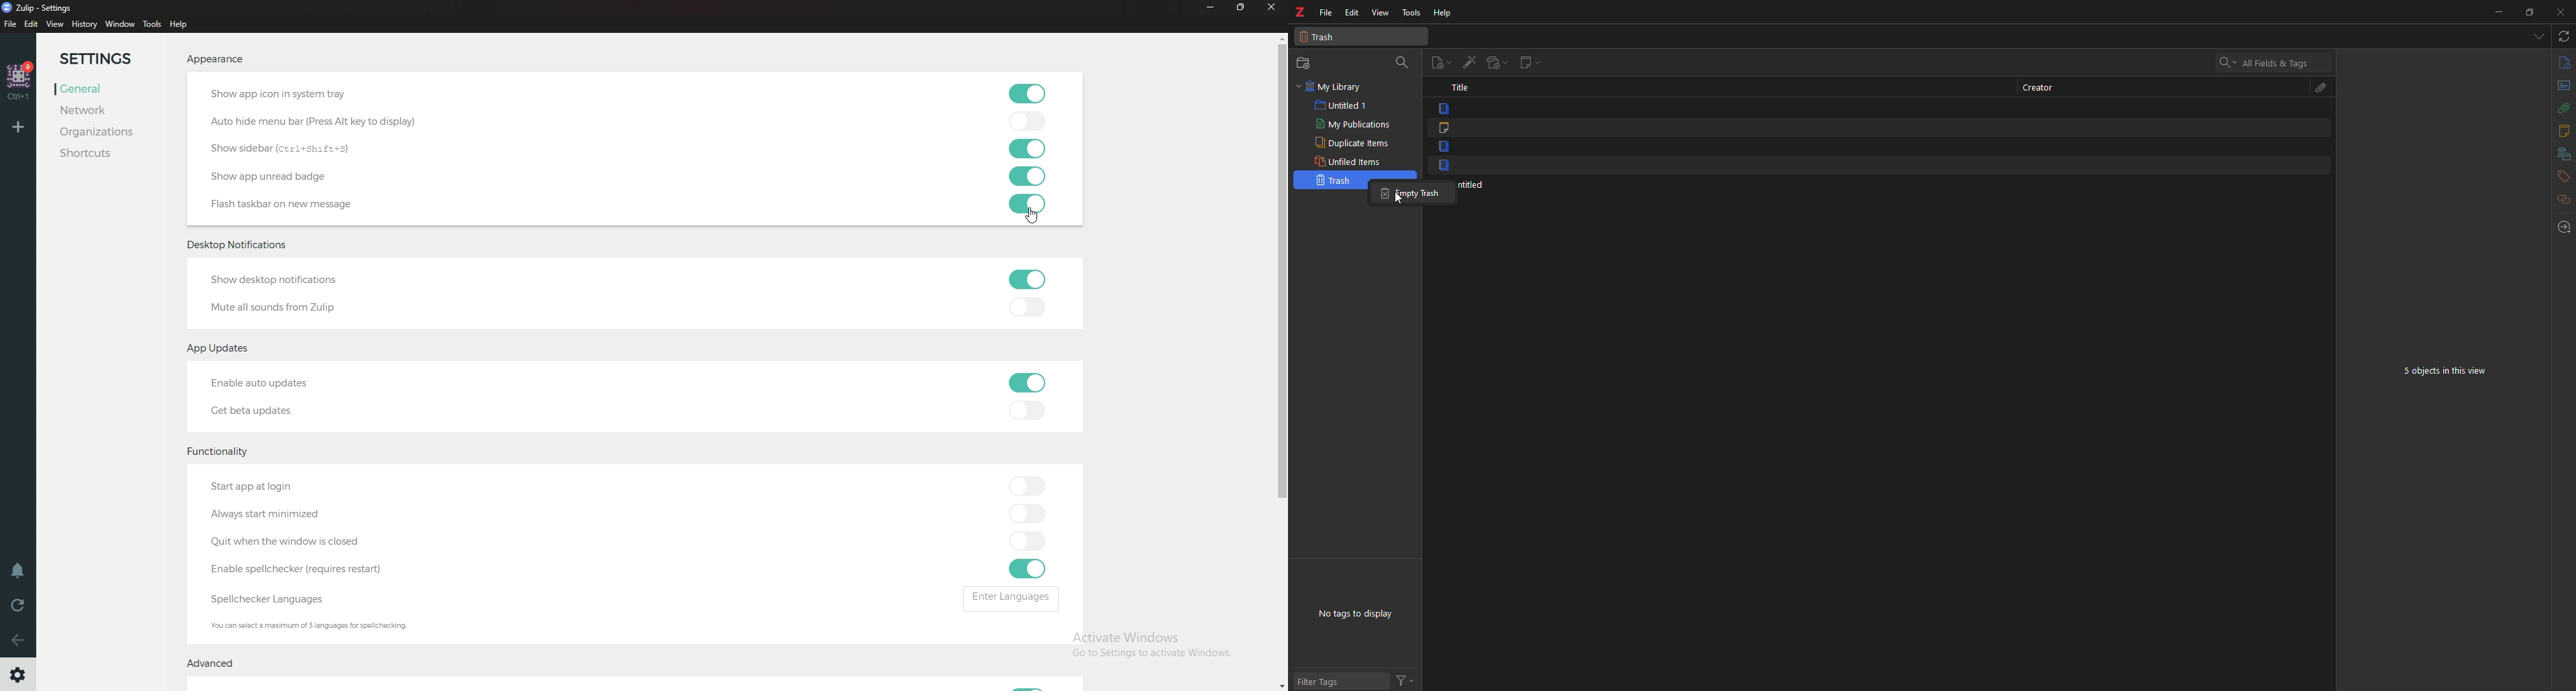 This screenshot has height=700, width=2576. I want to click on auto hide menu bar, so click(315, 121).